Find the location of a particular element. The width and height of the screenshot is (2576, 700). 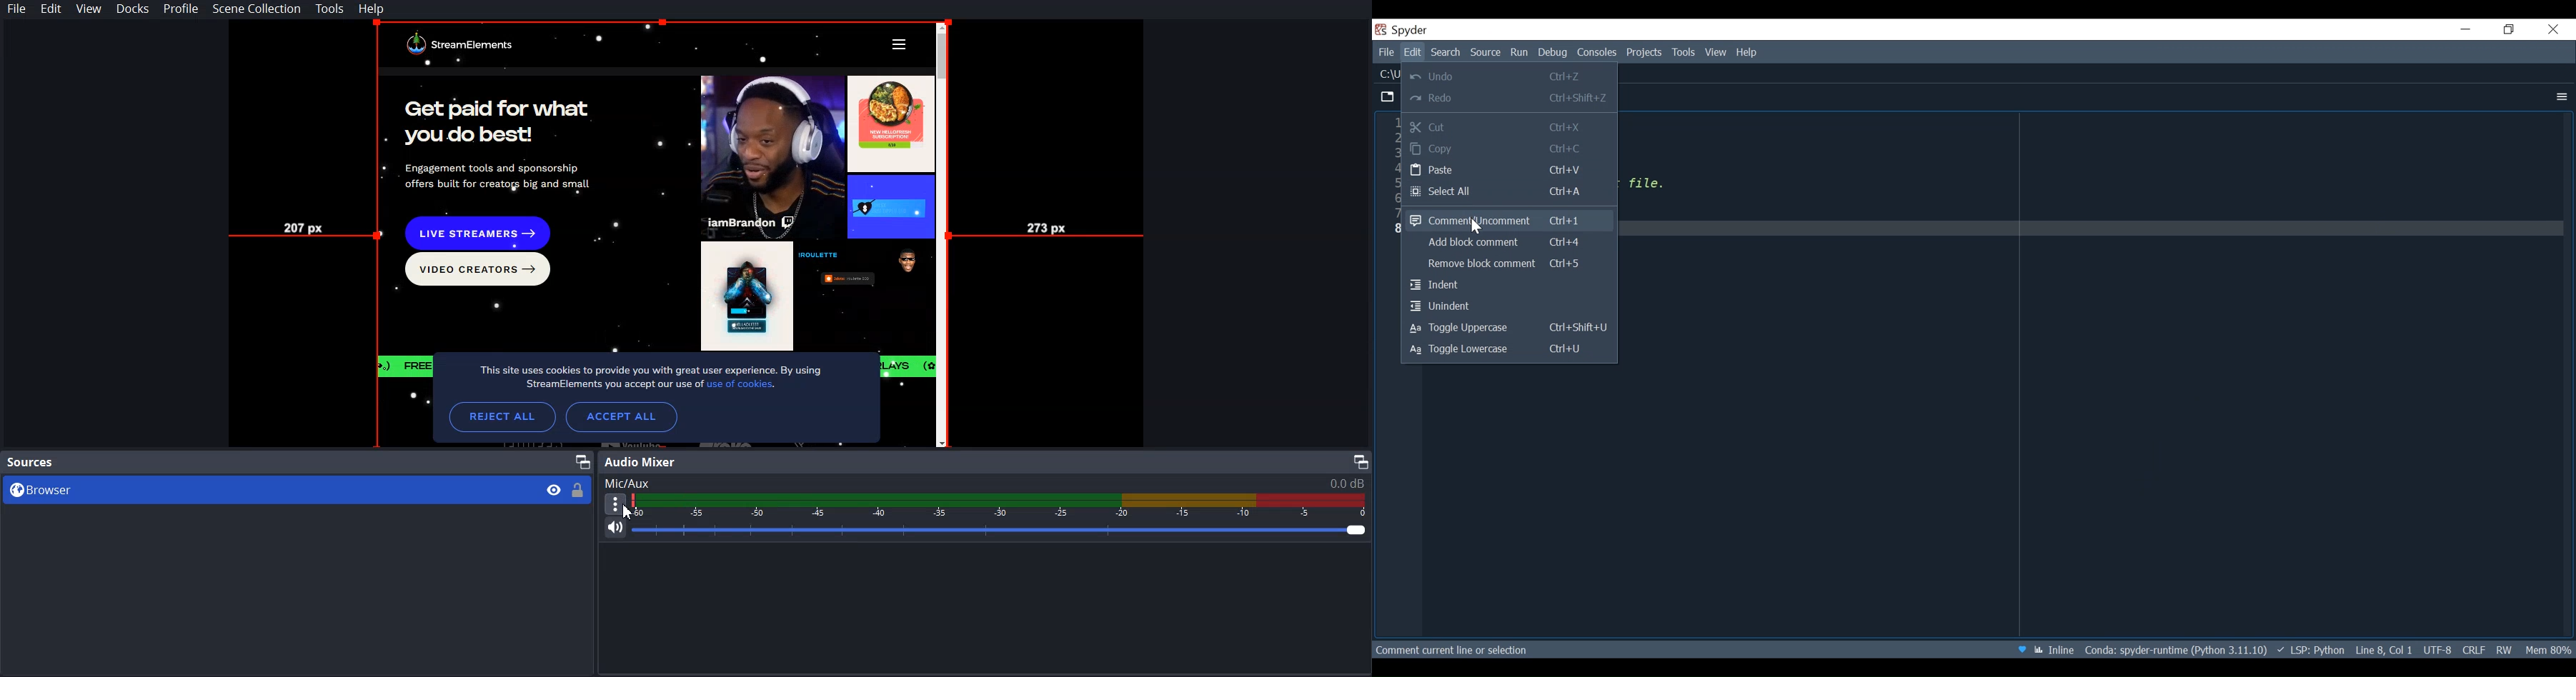

File is located at coordinates (1386, 53).